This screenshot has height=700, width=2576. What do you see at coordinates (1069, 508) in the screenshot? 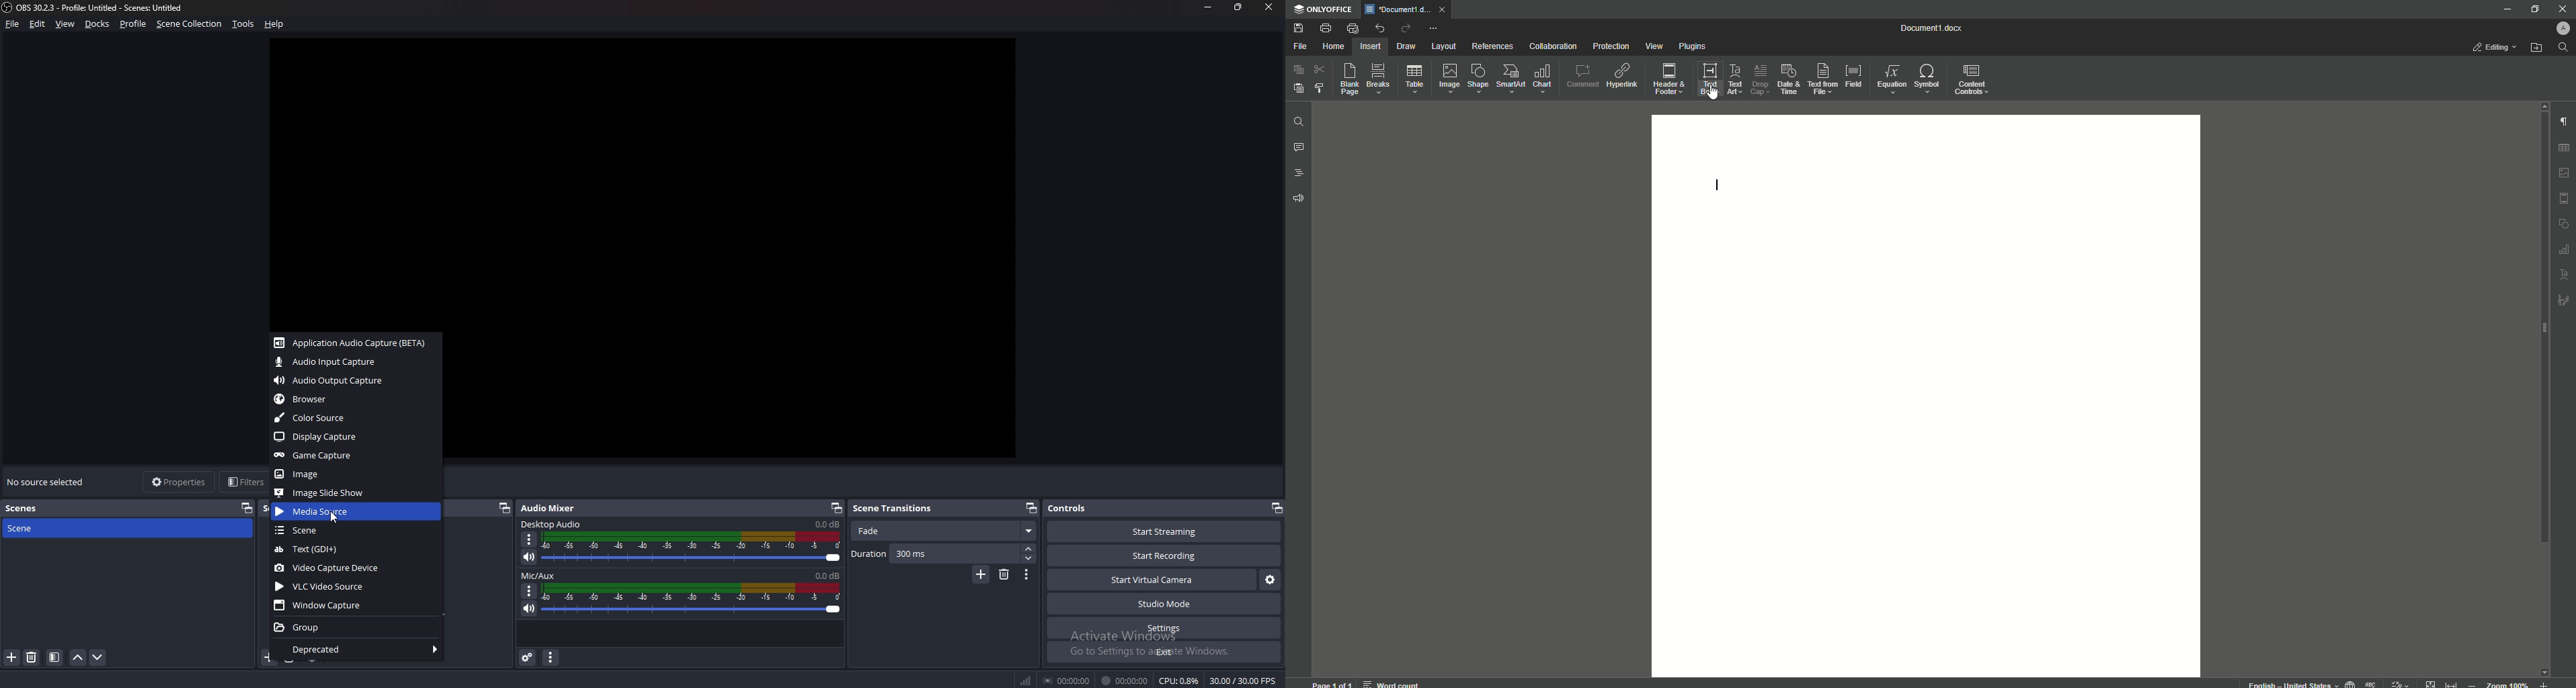
I see `Controls ` at bounding box center [1069, 508].